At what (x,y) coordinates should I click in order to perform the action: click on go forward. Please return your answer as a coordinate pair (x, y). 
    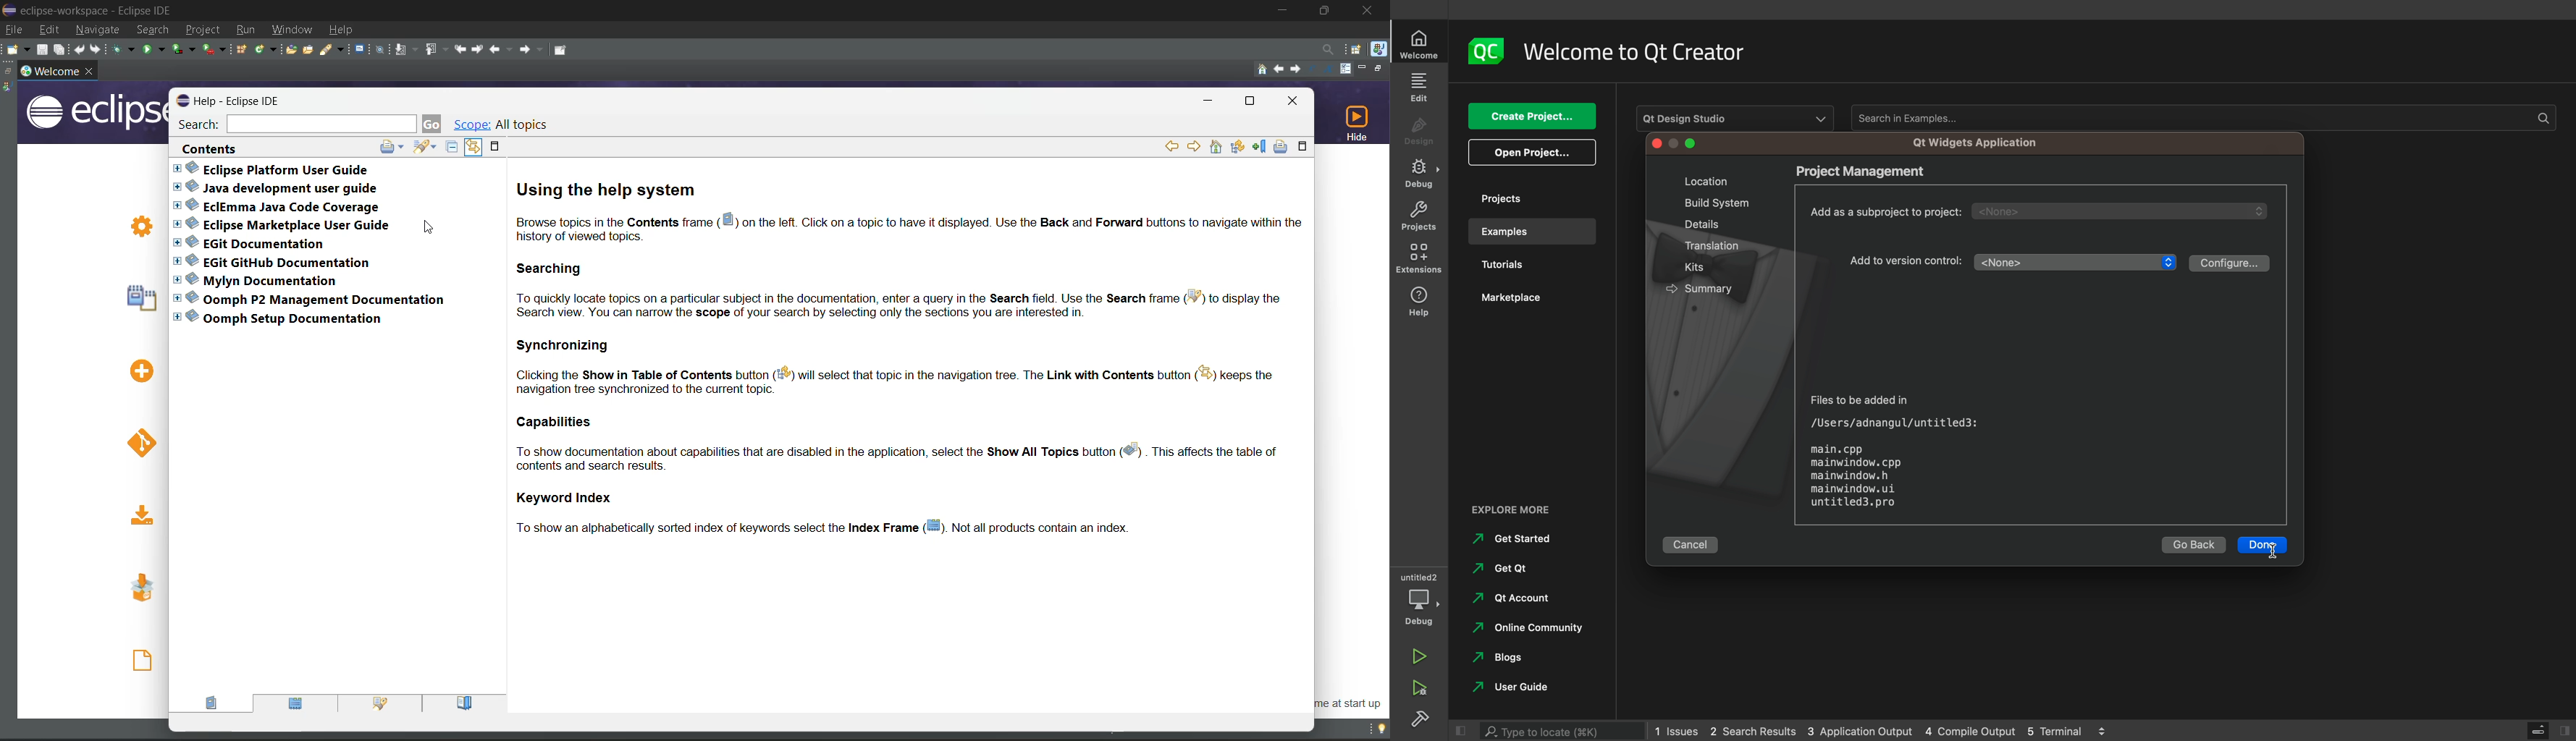
    Looking at the image, I should click on (1196, 145).